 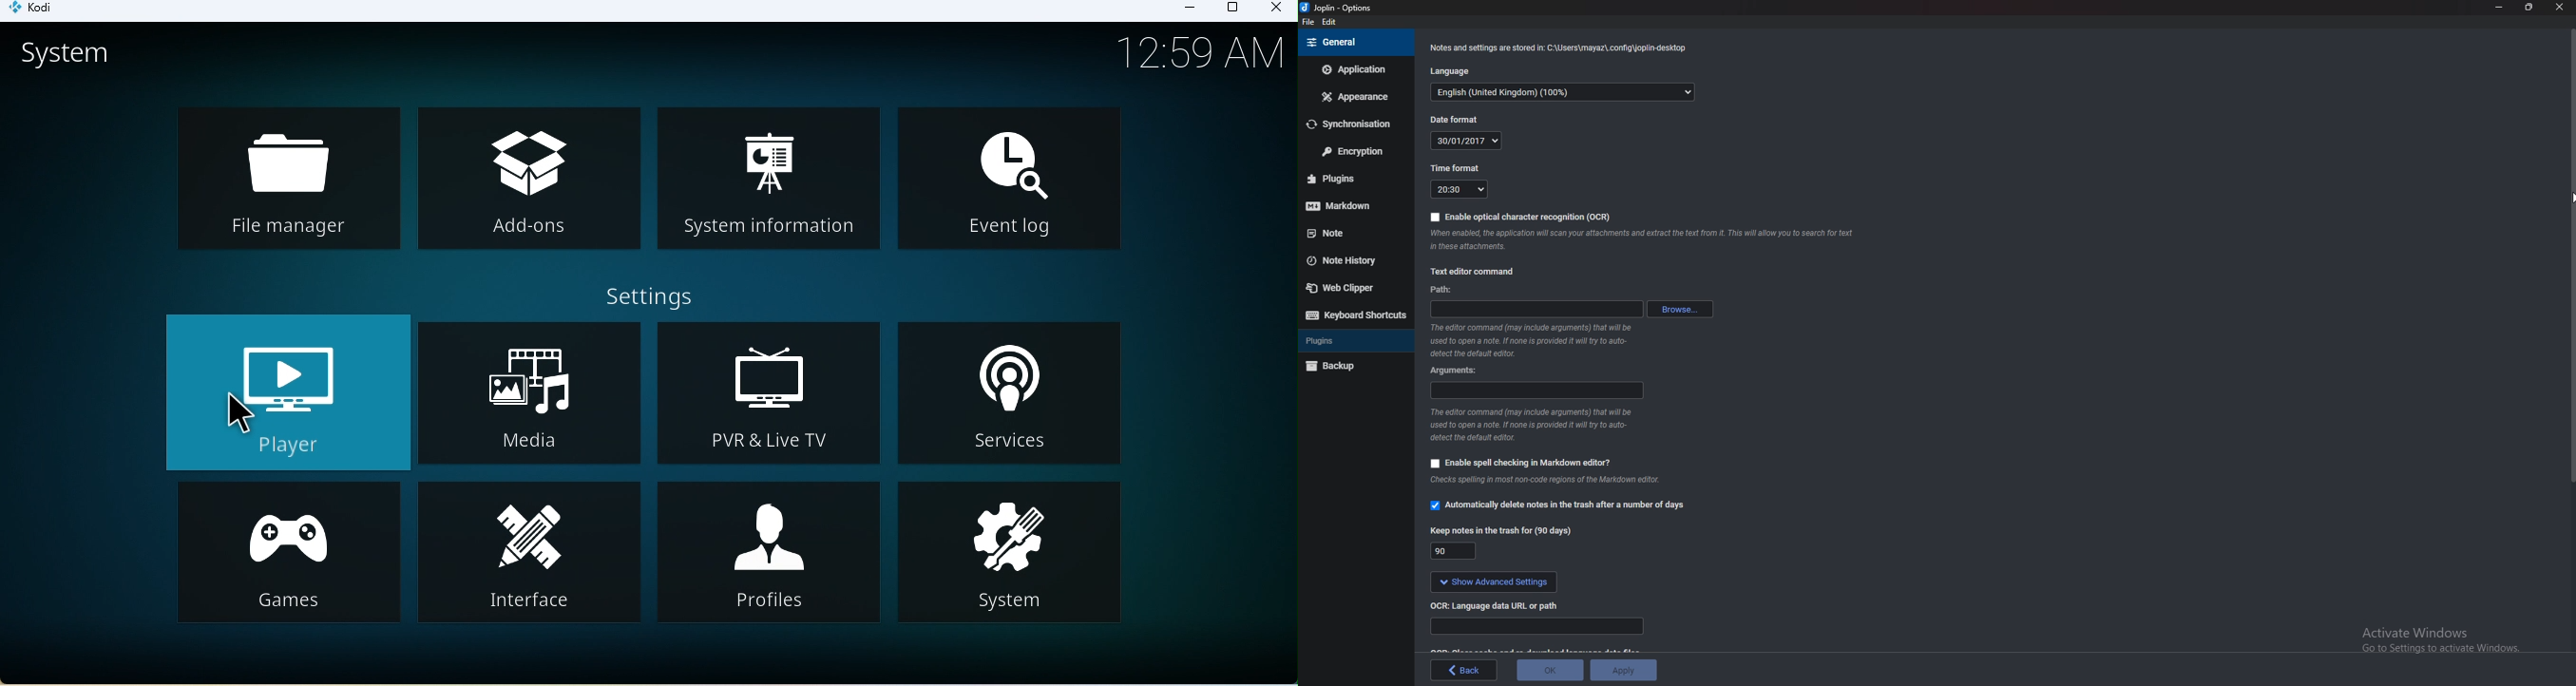 I want to click on Show advanced settings, so click(x=1494, y=582).